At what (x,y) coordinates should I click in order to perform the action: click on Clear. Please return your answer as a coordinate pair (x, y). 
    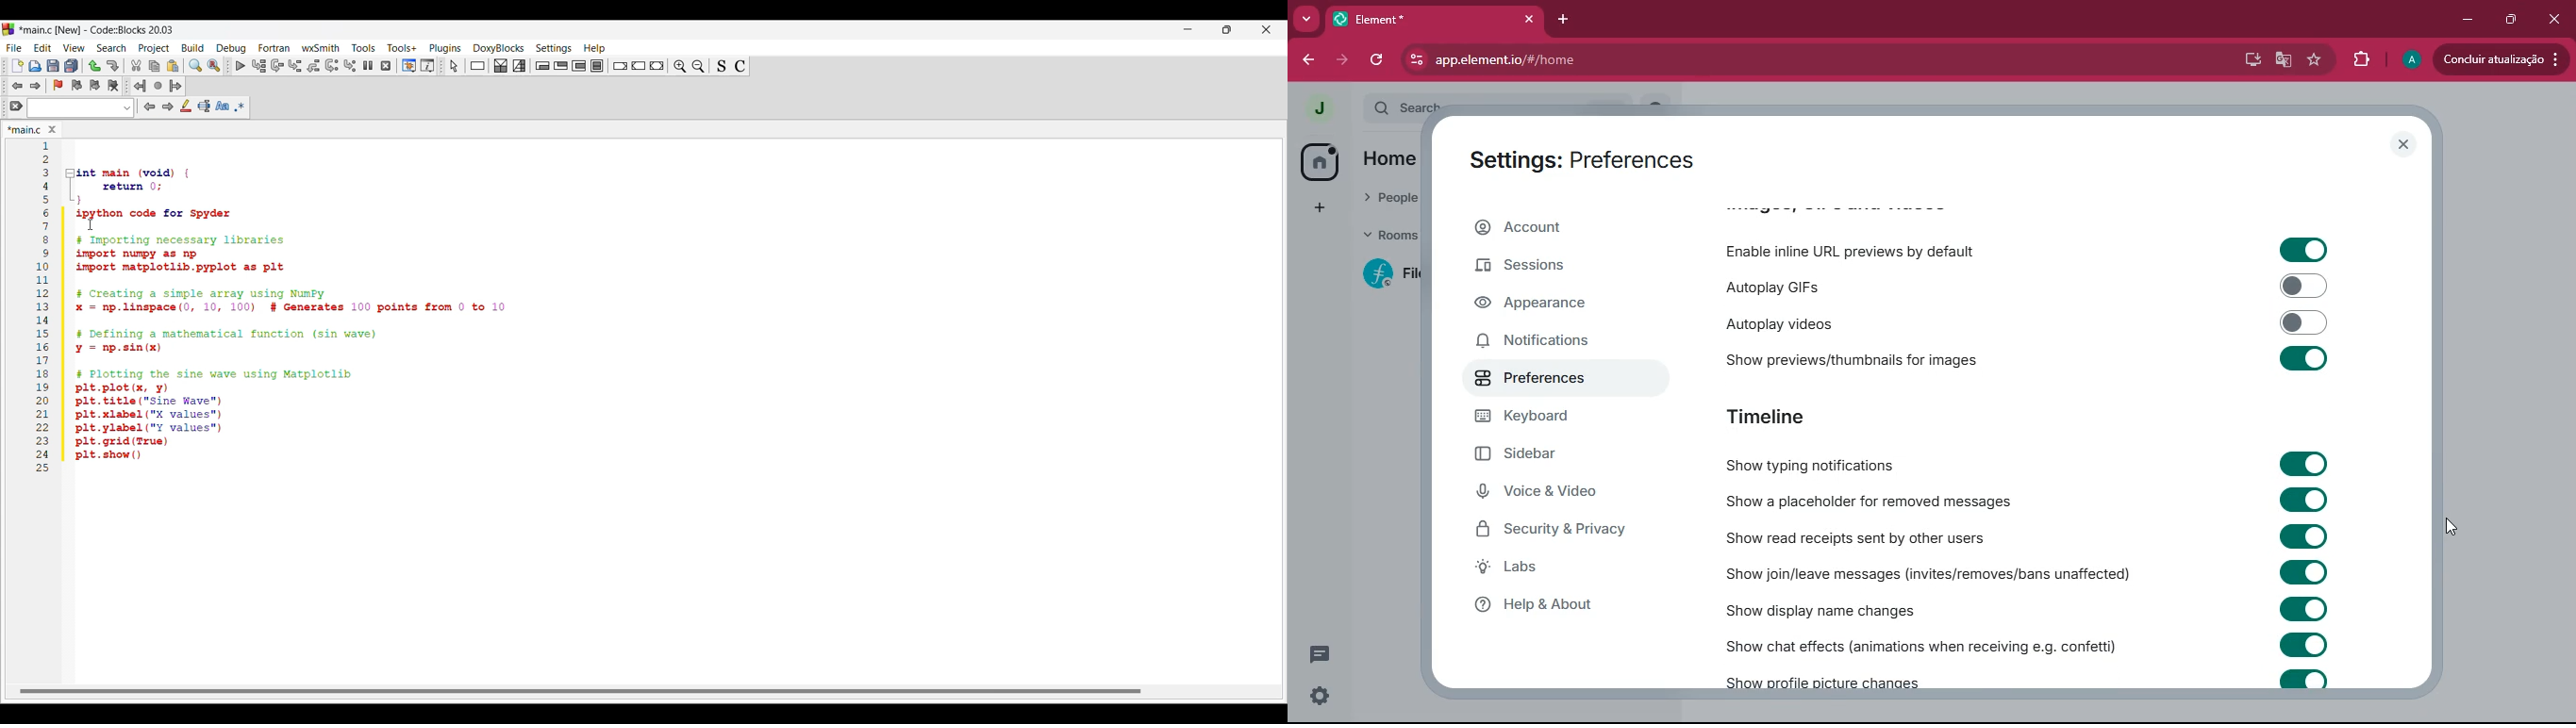
    Looking at the image, I should click on (17, 106).